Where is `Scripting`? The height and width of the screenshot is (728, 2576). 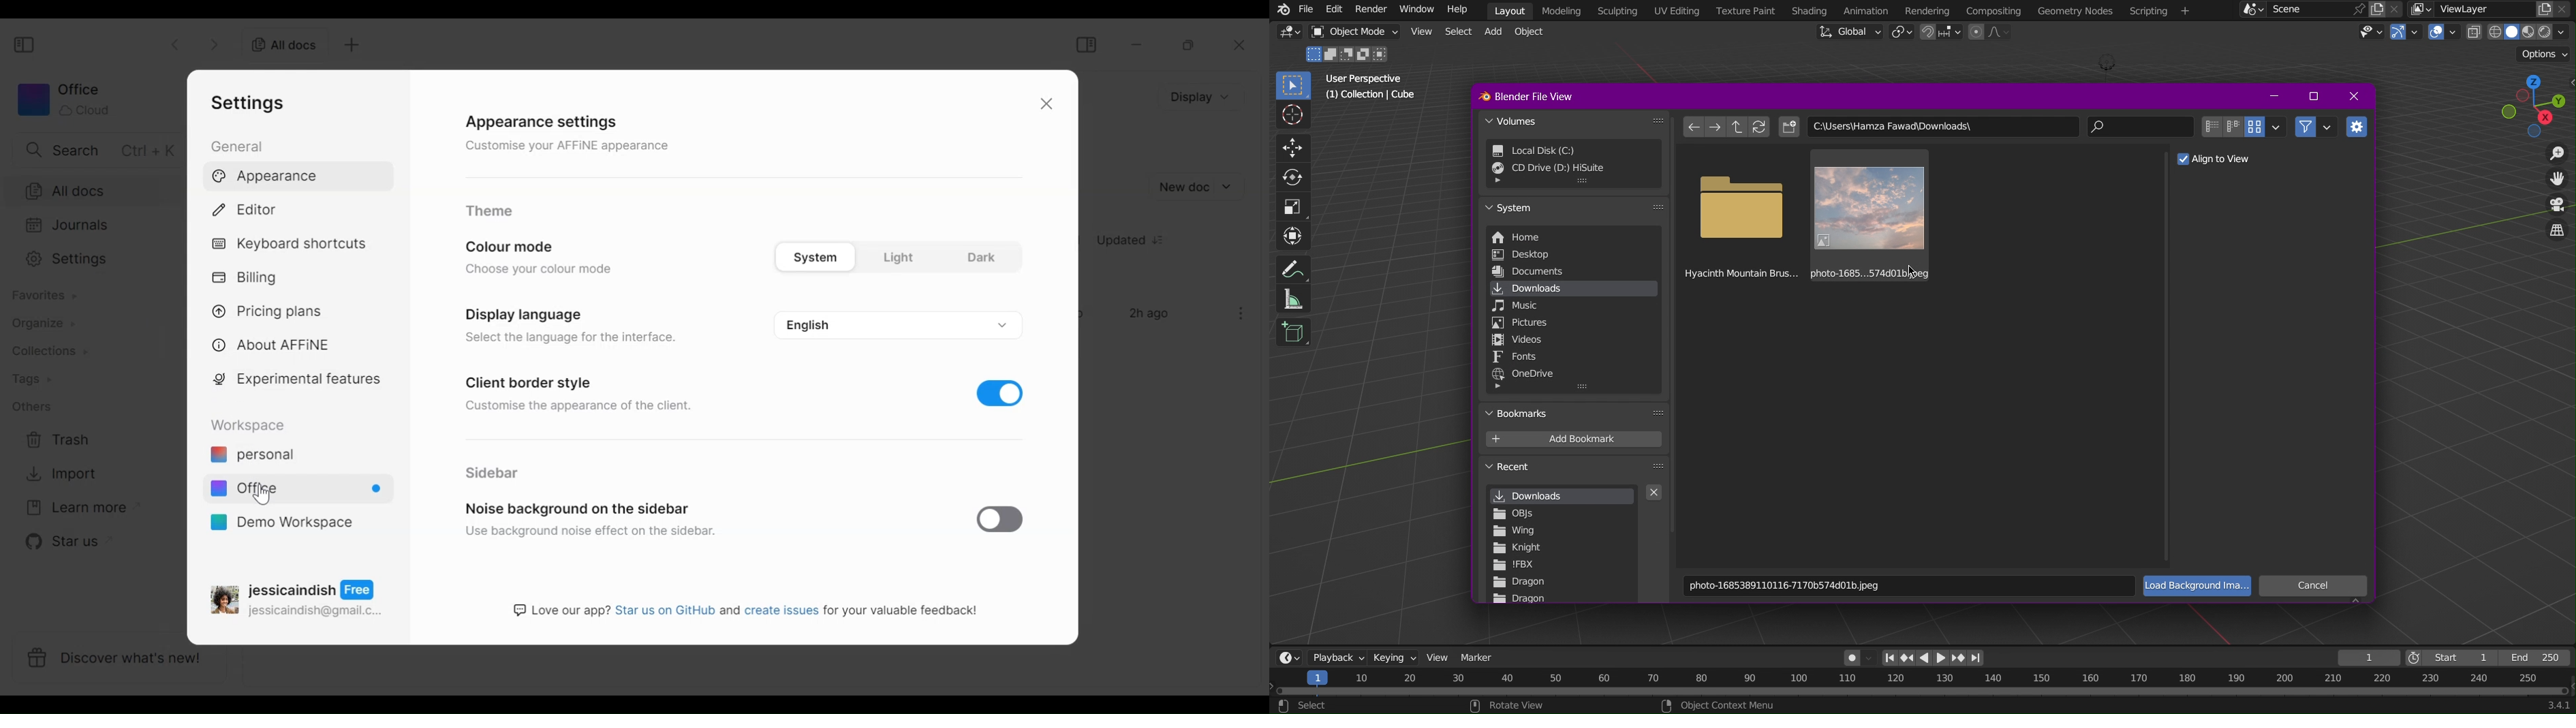 Scripting is located at coordinates (1620, 11).